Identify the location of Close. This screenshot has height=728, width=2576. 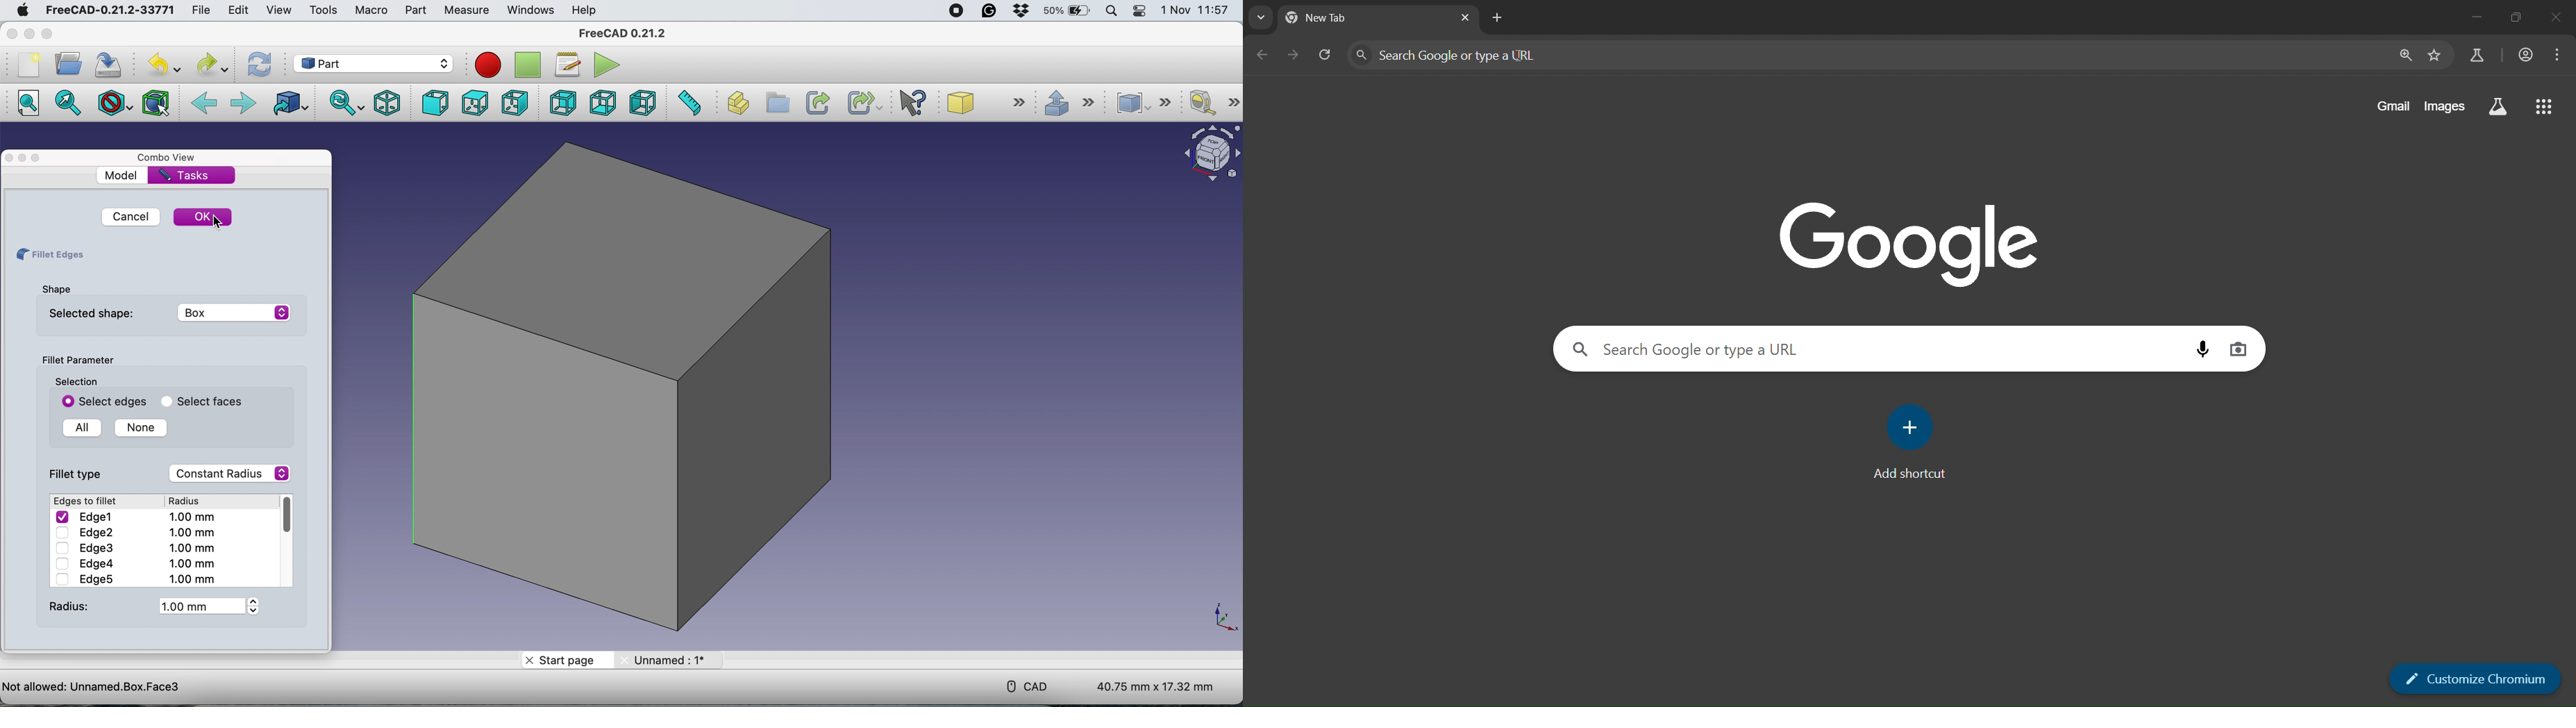
(11, 159).